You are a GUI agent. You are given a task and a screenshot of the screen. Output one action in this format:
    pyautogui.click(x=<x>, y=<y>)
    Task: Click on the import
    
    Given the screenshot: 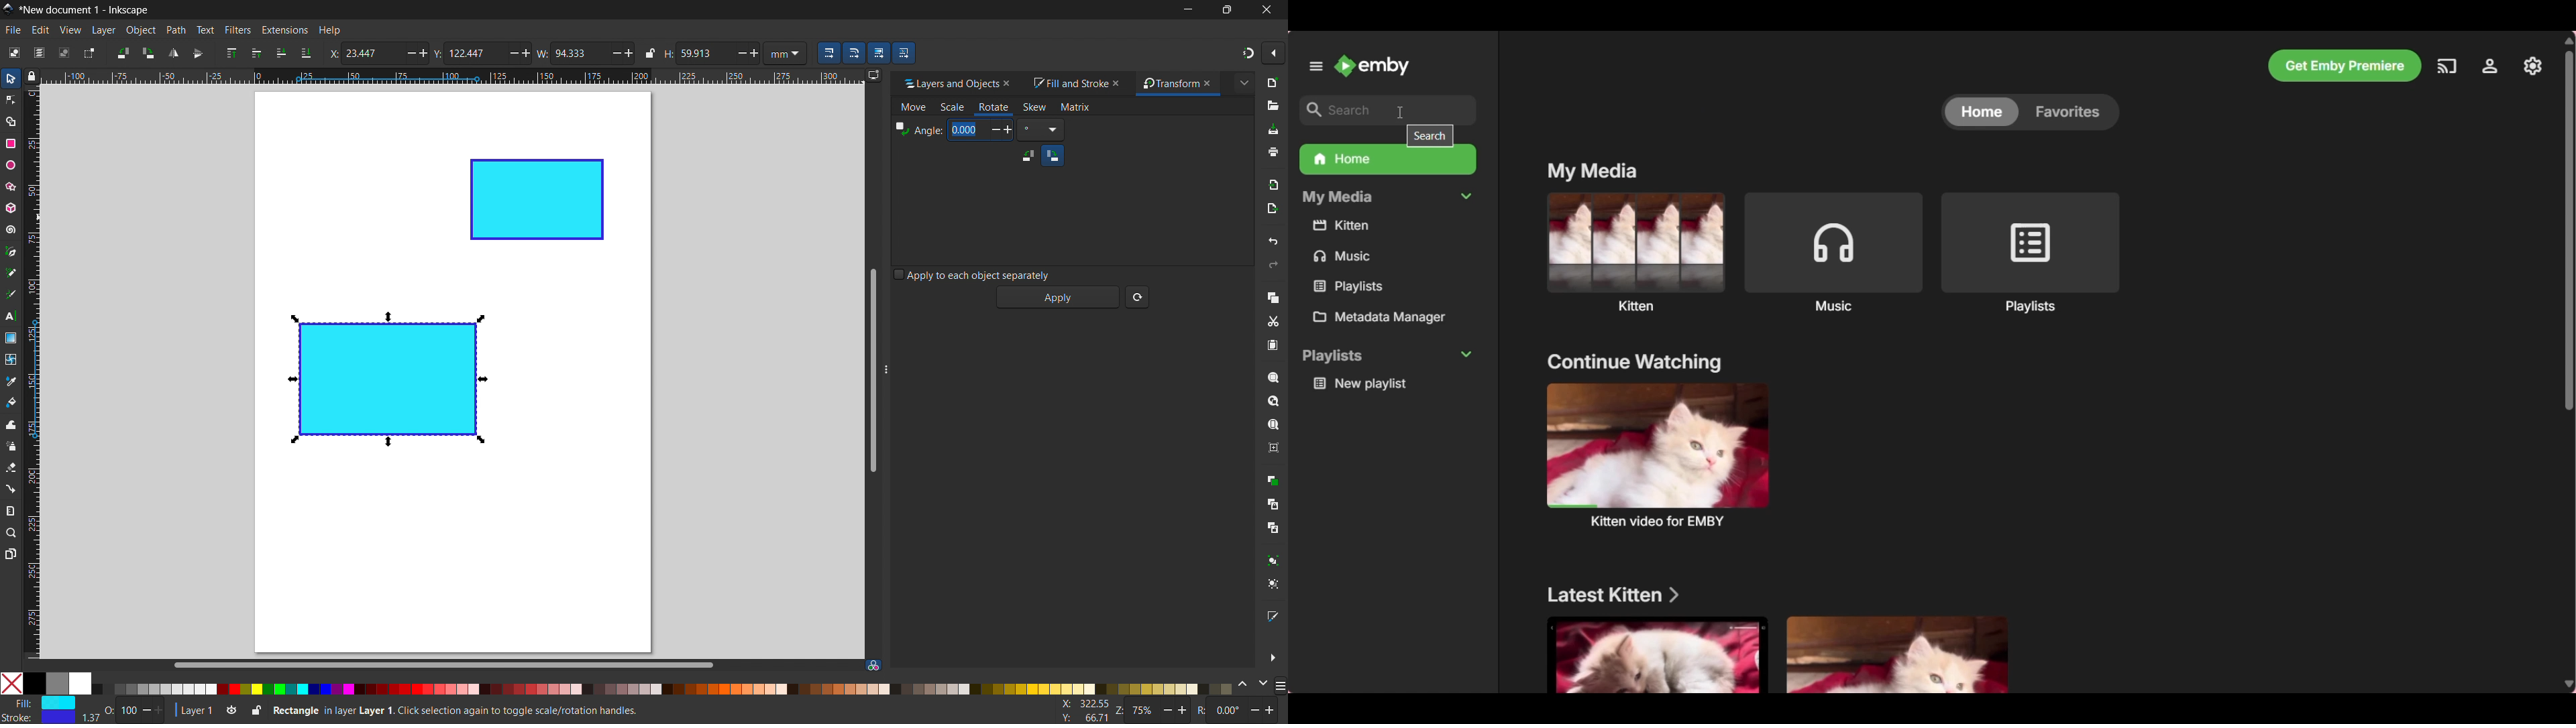 What is the action you would take?
    pyautogui.click(x=1275, y=184)
    